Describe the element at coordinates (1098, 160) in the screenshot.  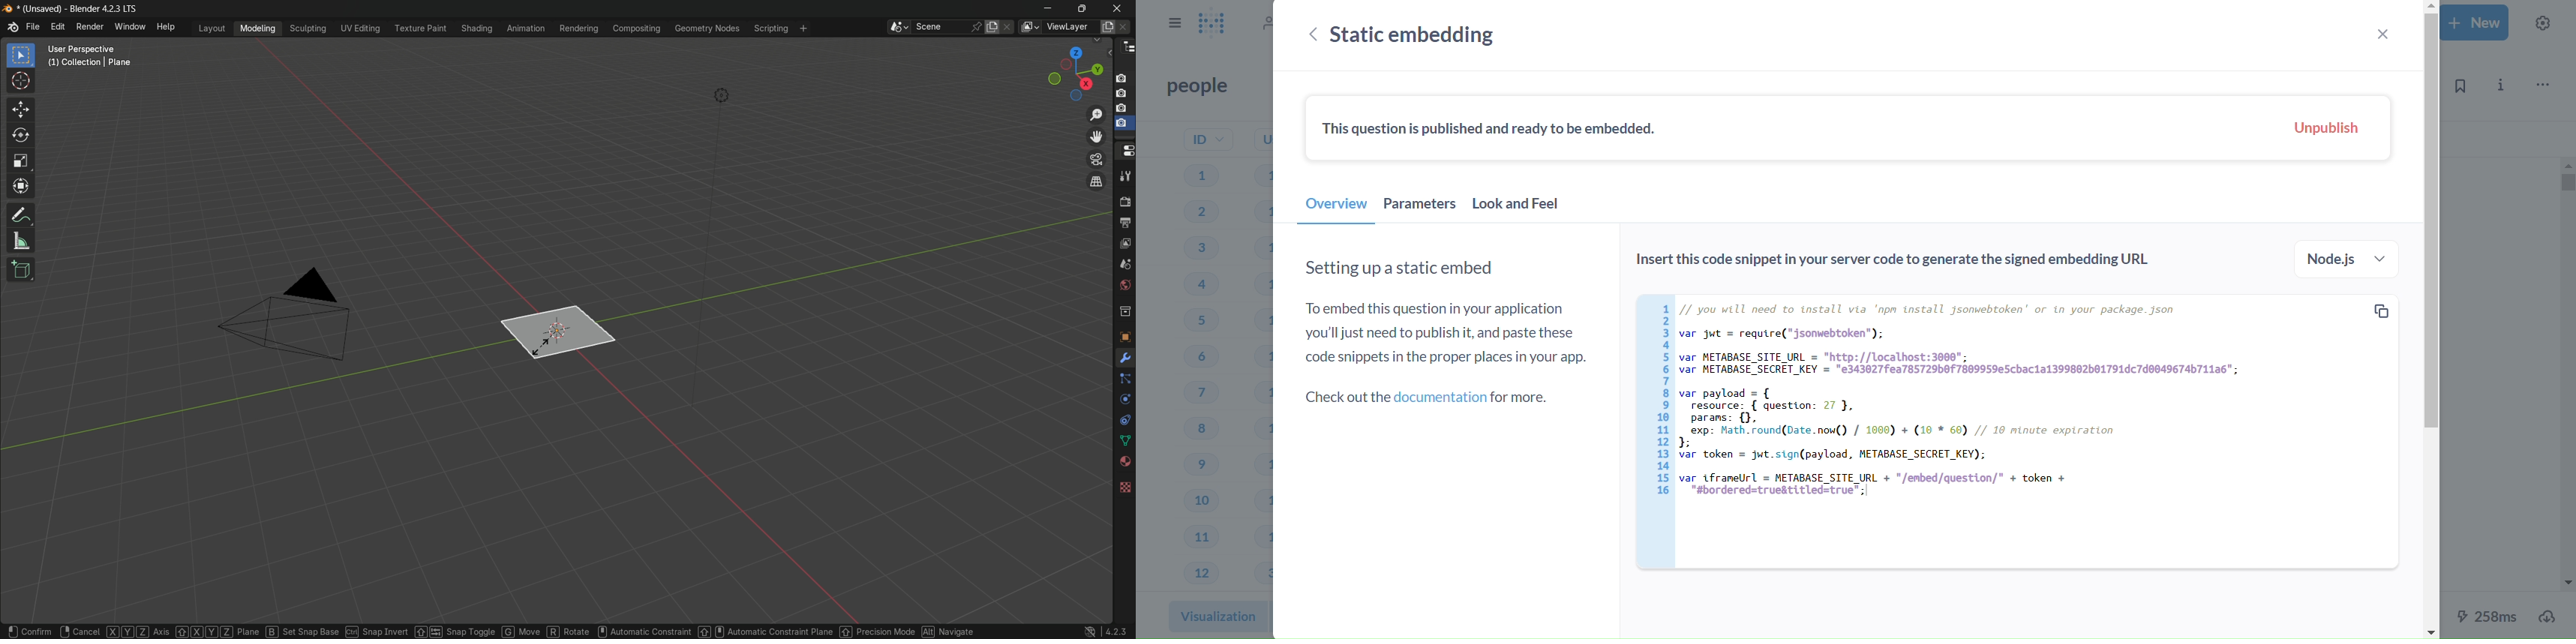
I see `toggle the camera view` at that location.